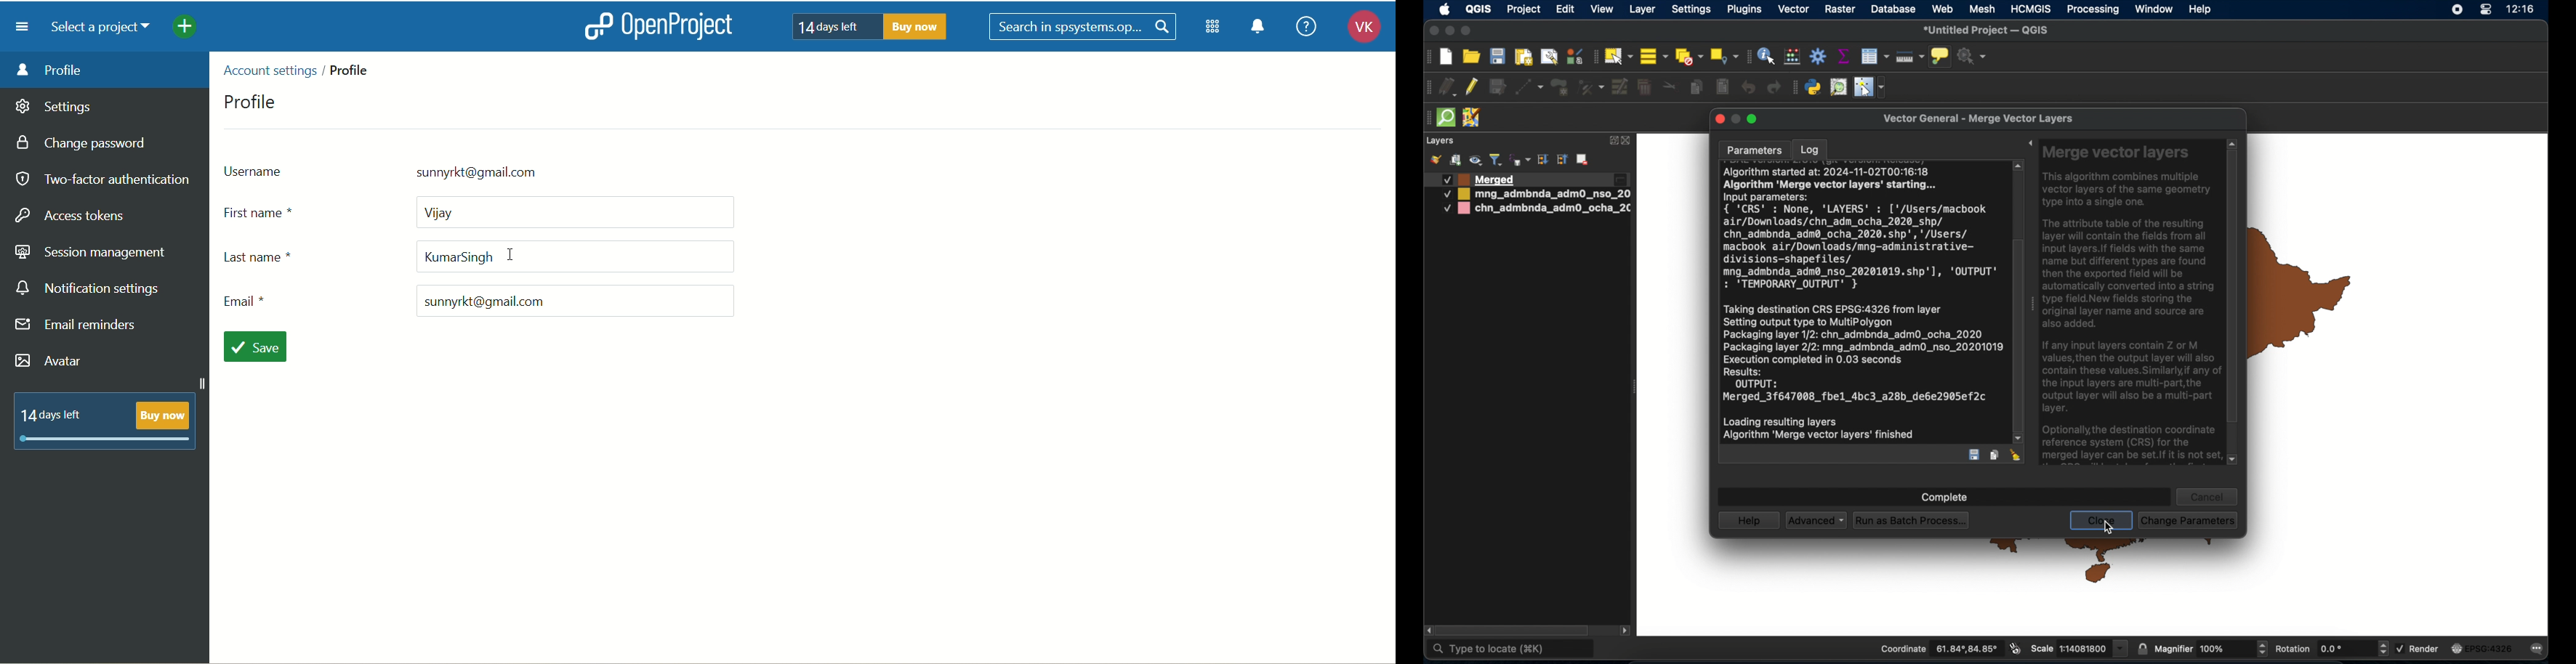 Image resolution: width=2576 pixels, height=672 pixels. I want to click on scroll up, so click(2019, 166).